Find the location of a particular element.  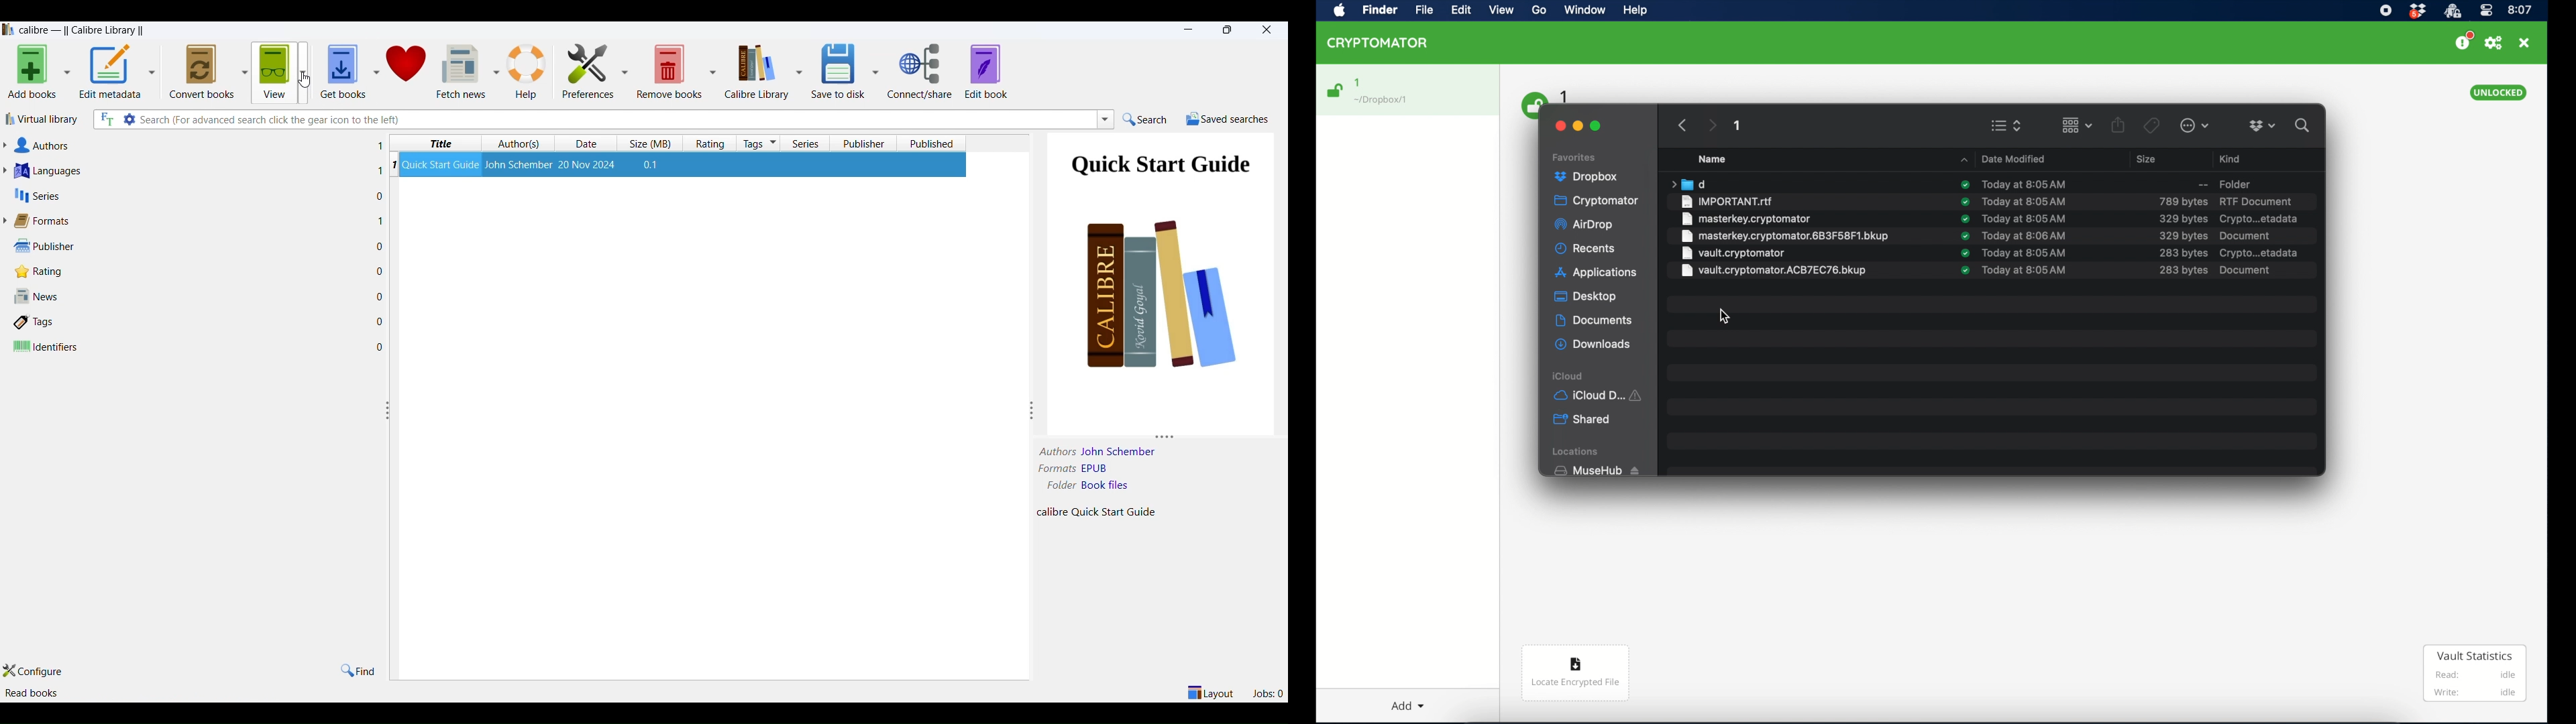

maximize is located at coordinates (1597, 126).